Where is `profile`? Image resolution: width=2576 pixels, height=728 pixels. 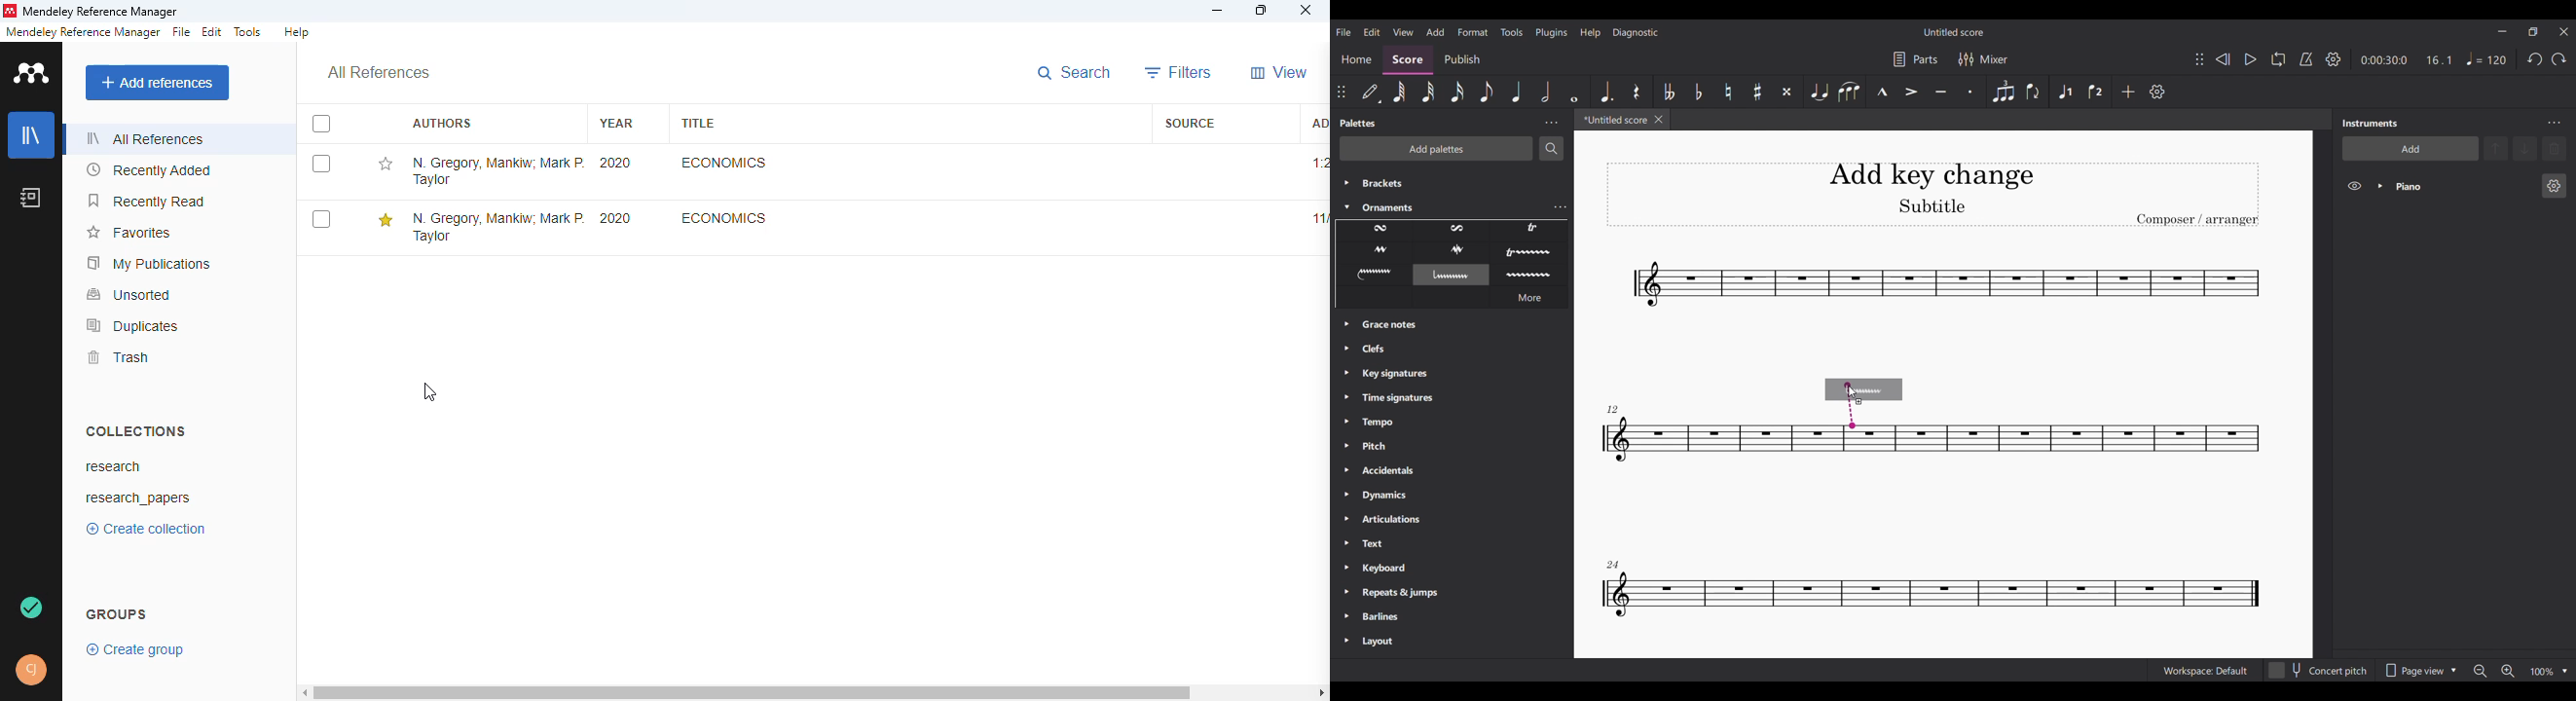
profile is located at coordinates (31, 670).